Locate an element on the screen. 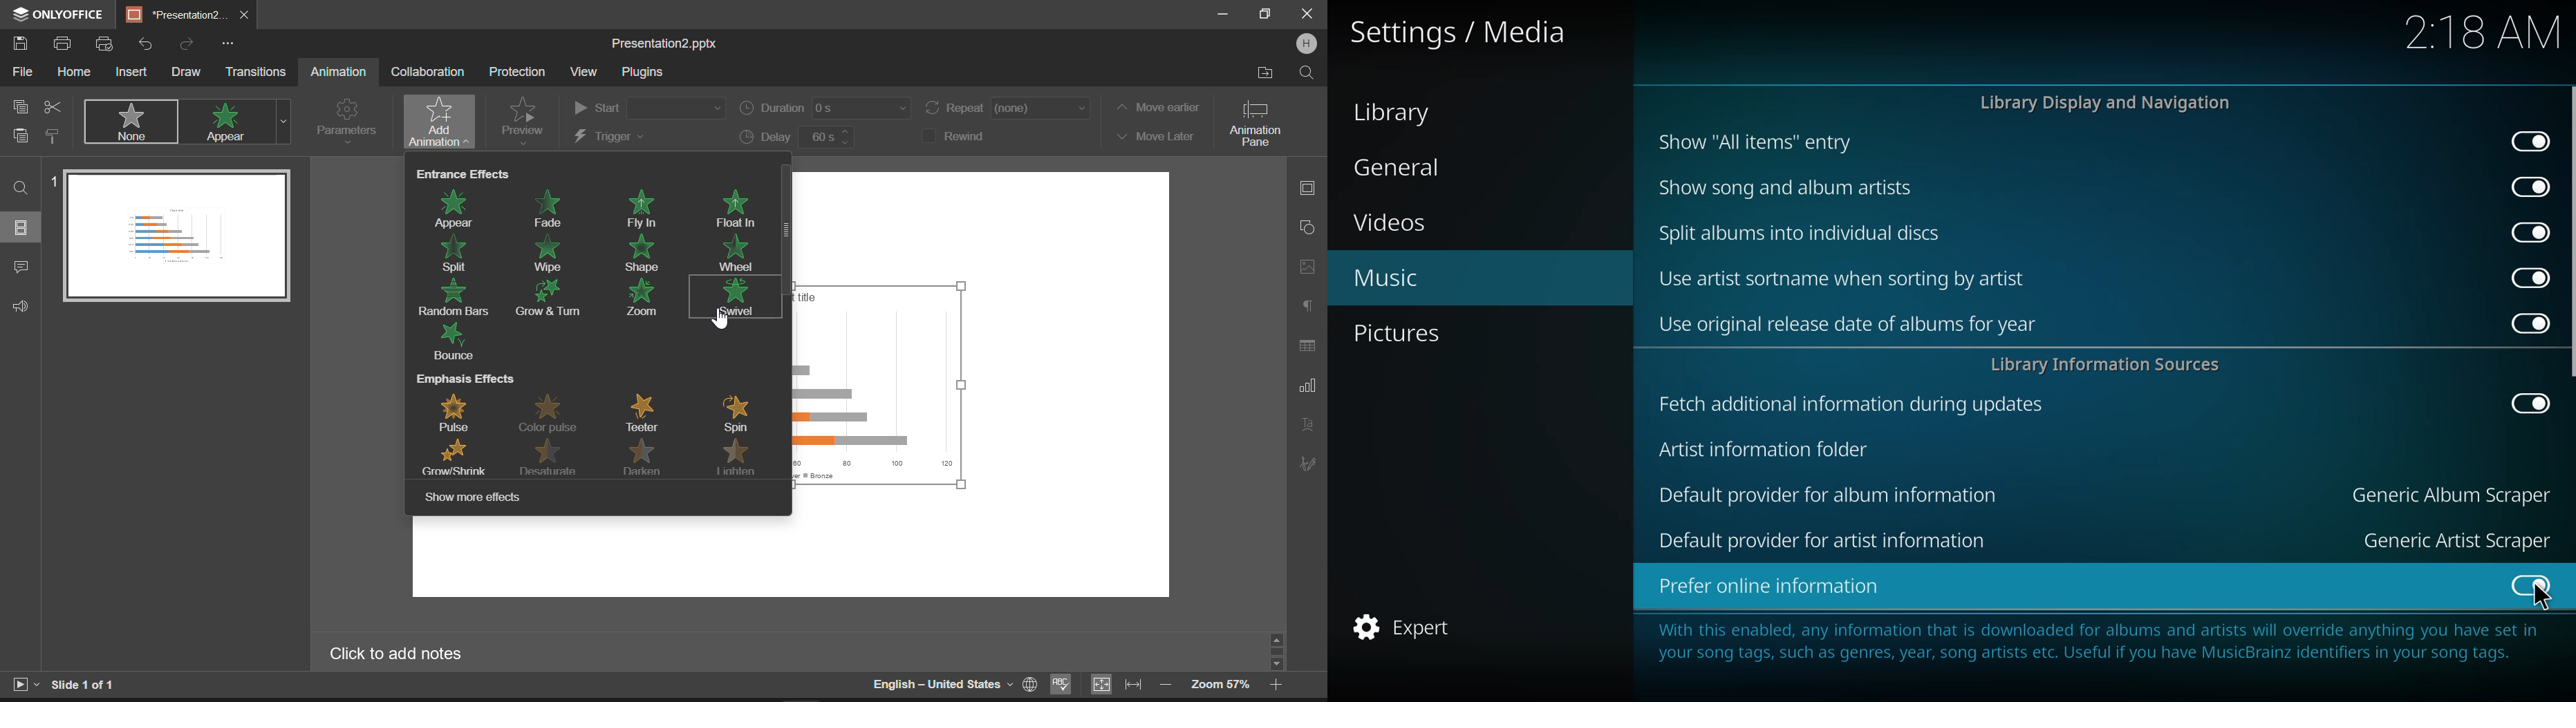 This screenshot has height=728, width=2576. Darken is located at coordinates (650, 458).